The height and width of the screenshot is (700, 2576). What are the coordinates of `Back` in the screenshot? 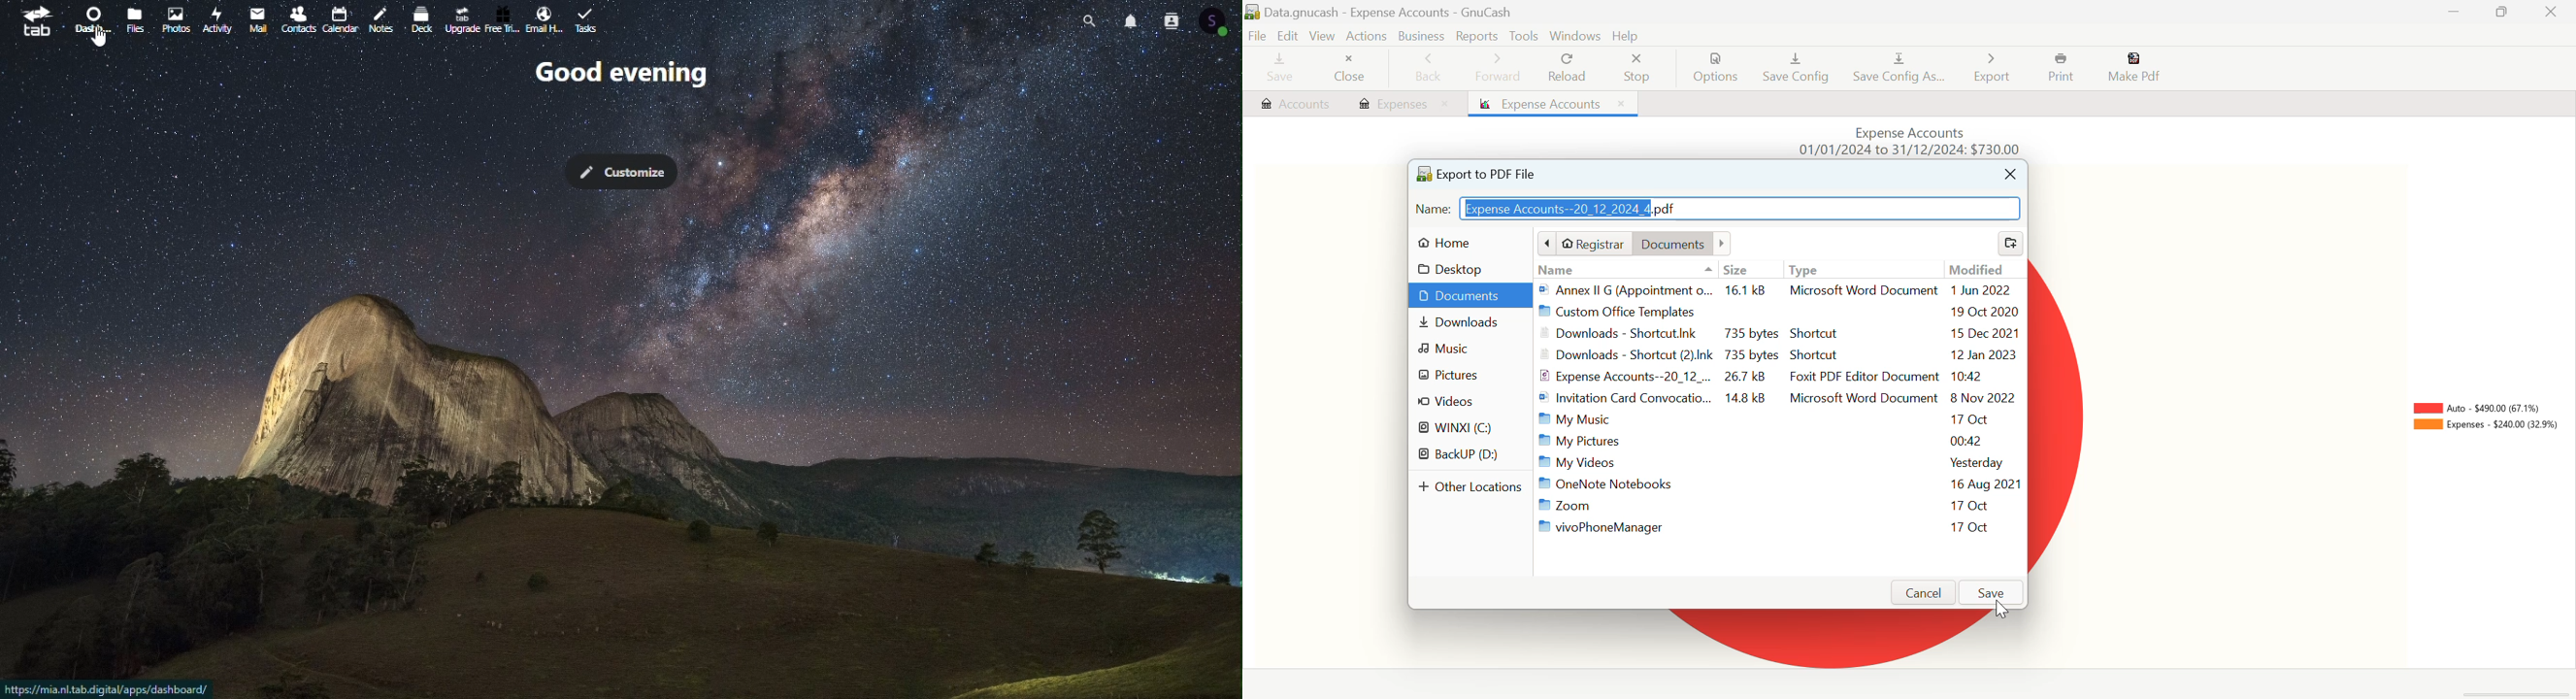 It's located at (1429, 69).